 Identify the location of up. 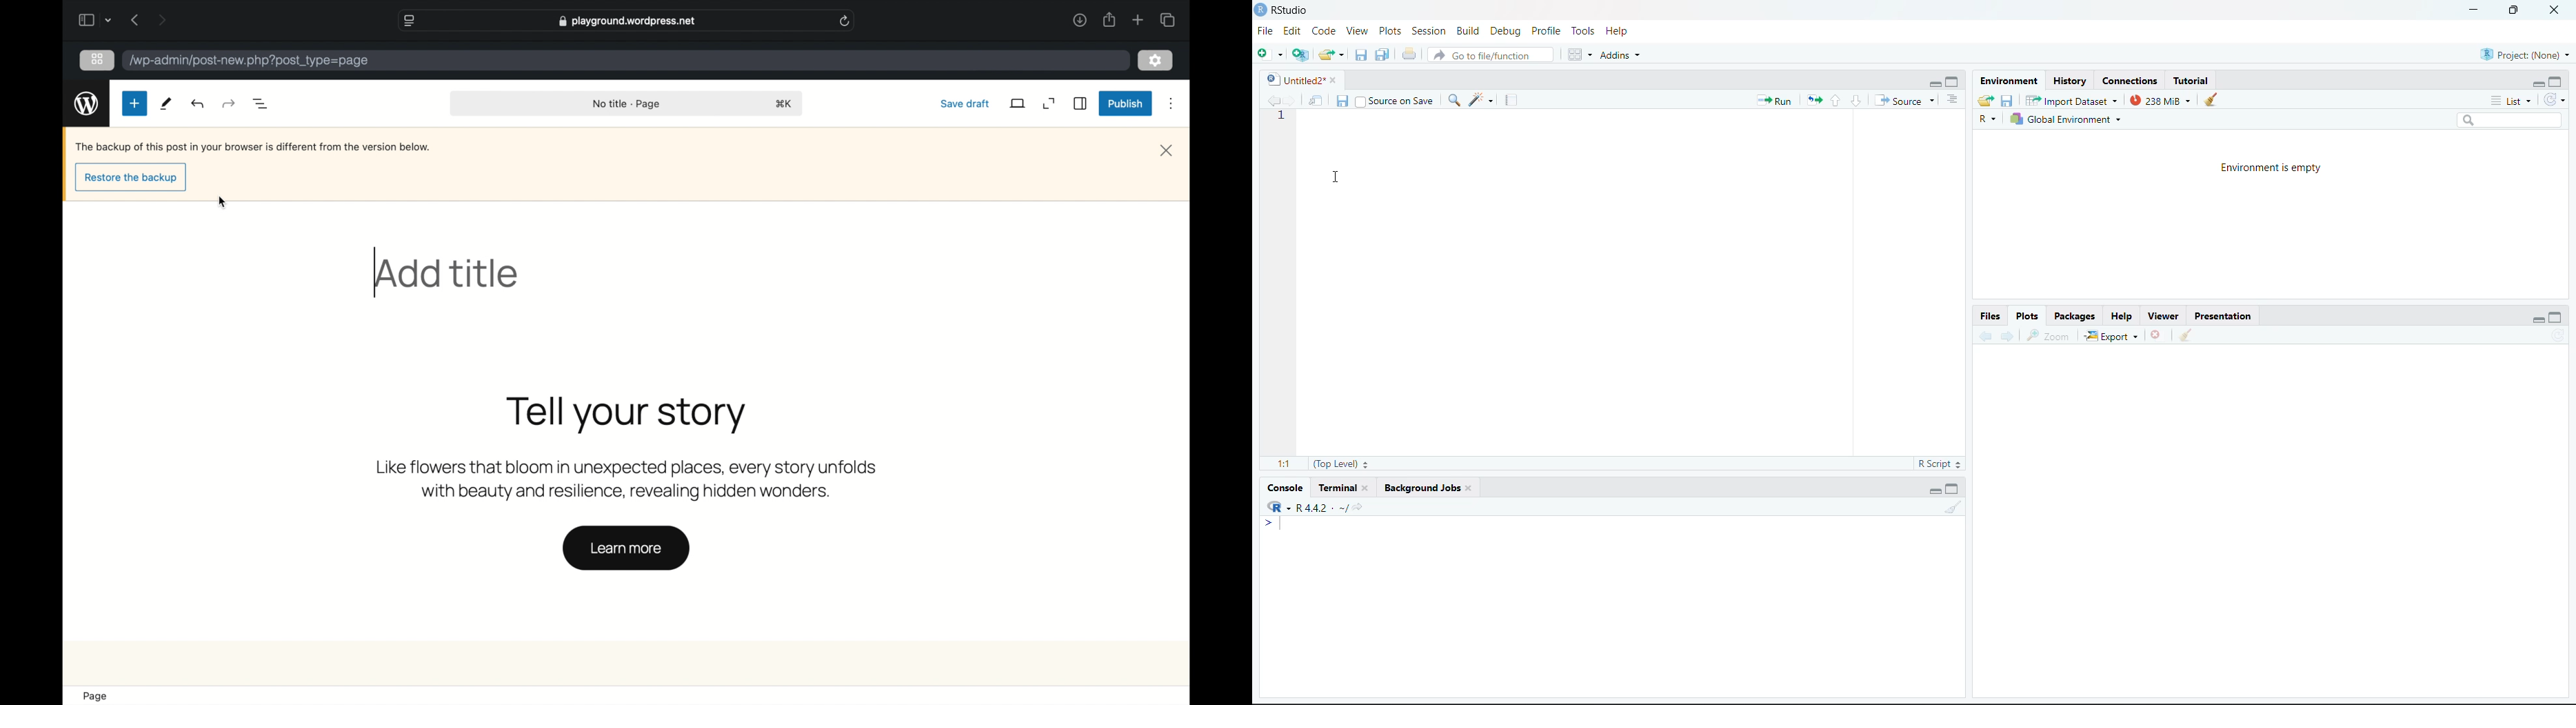
(1835, 101).